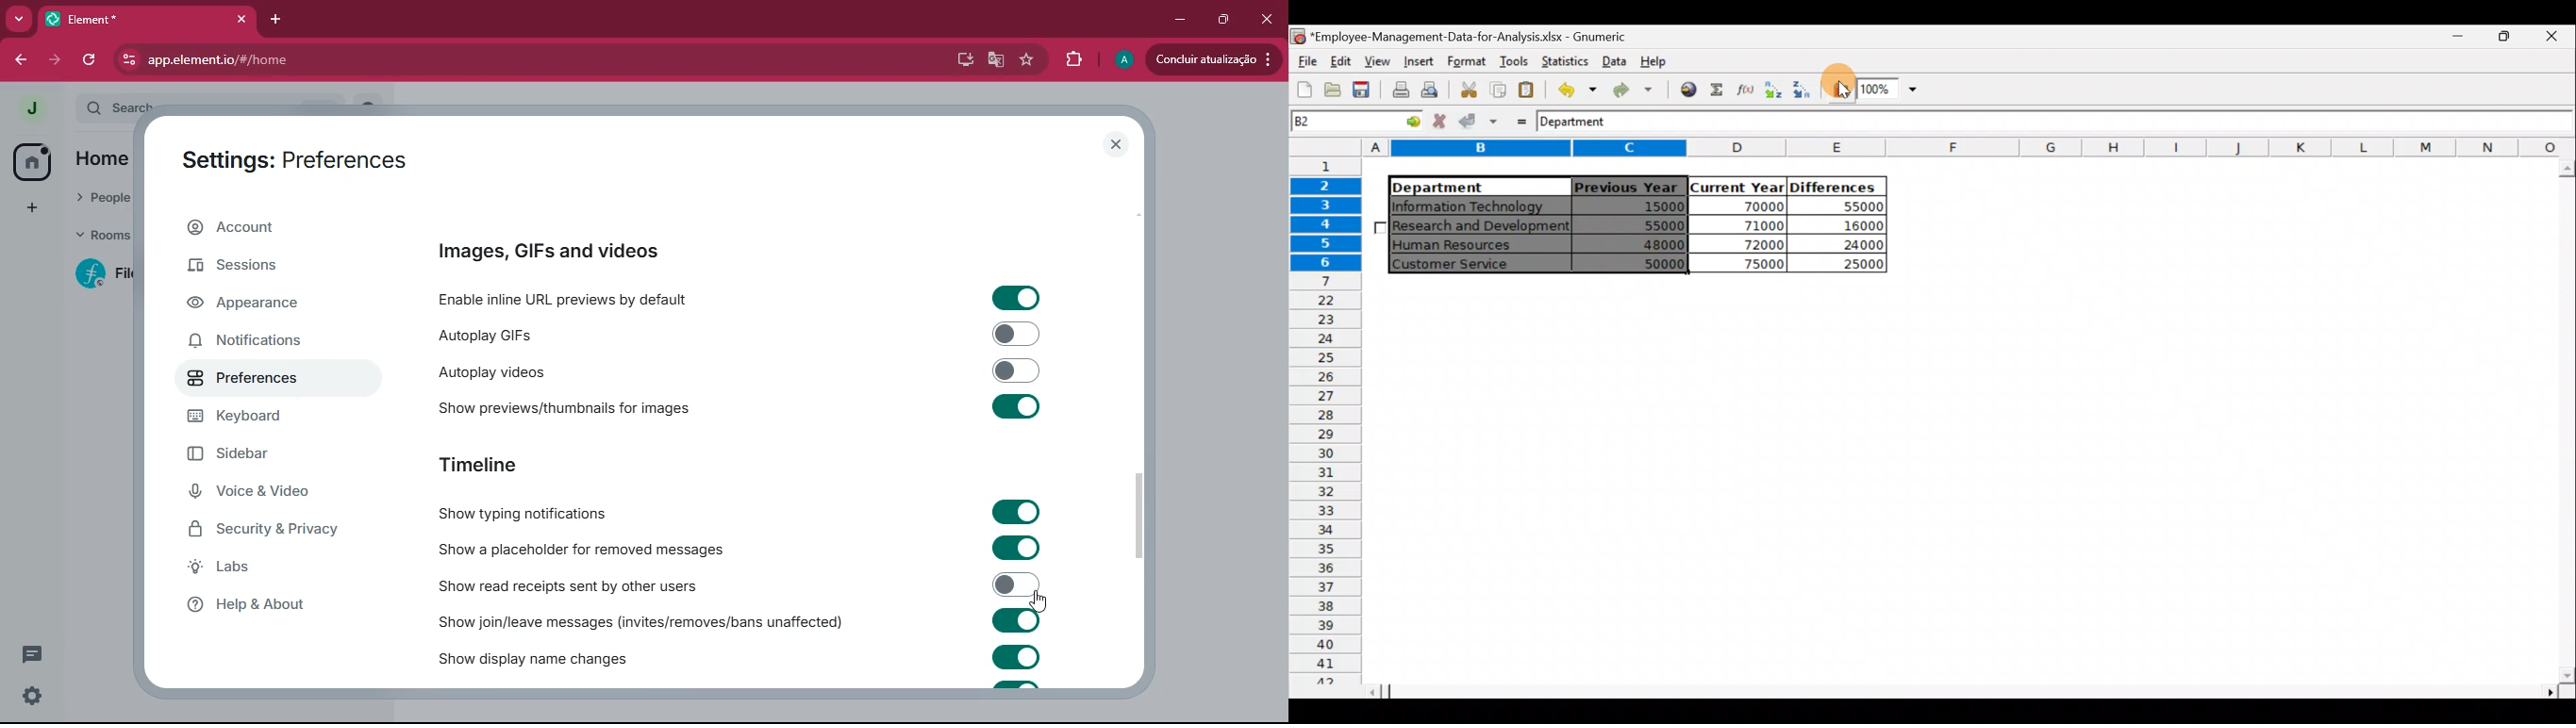  Describe the element at coordinates (19, 21) in the screenshot. I see `more` at that location.